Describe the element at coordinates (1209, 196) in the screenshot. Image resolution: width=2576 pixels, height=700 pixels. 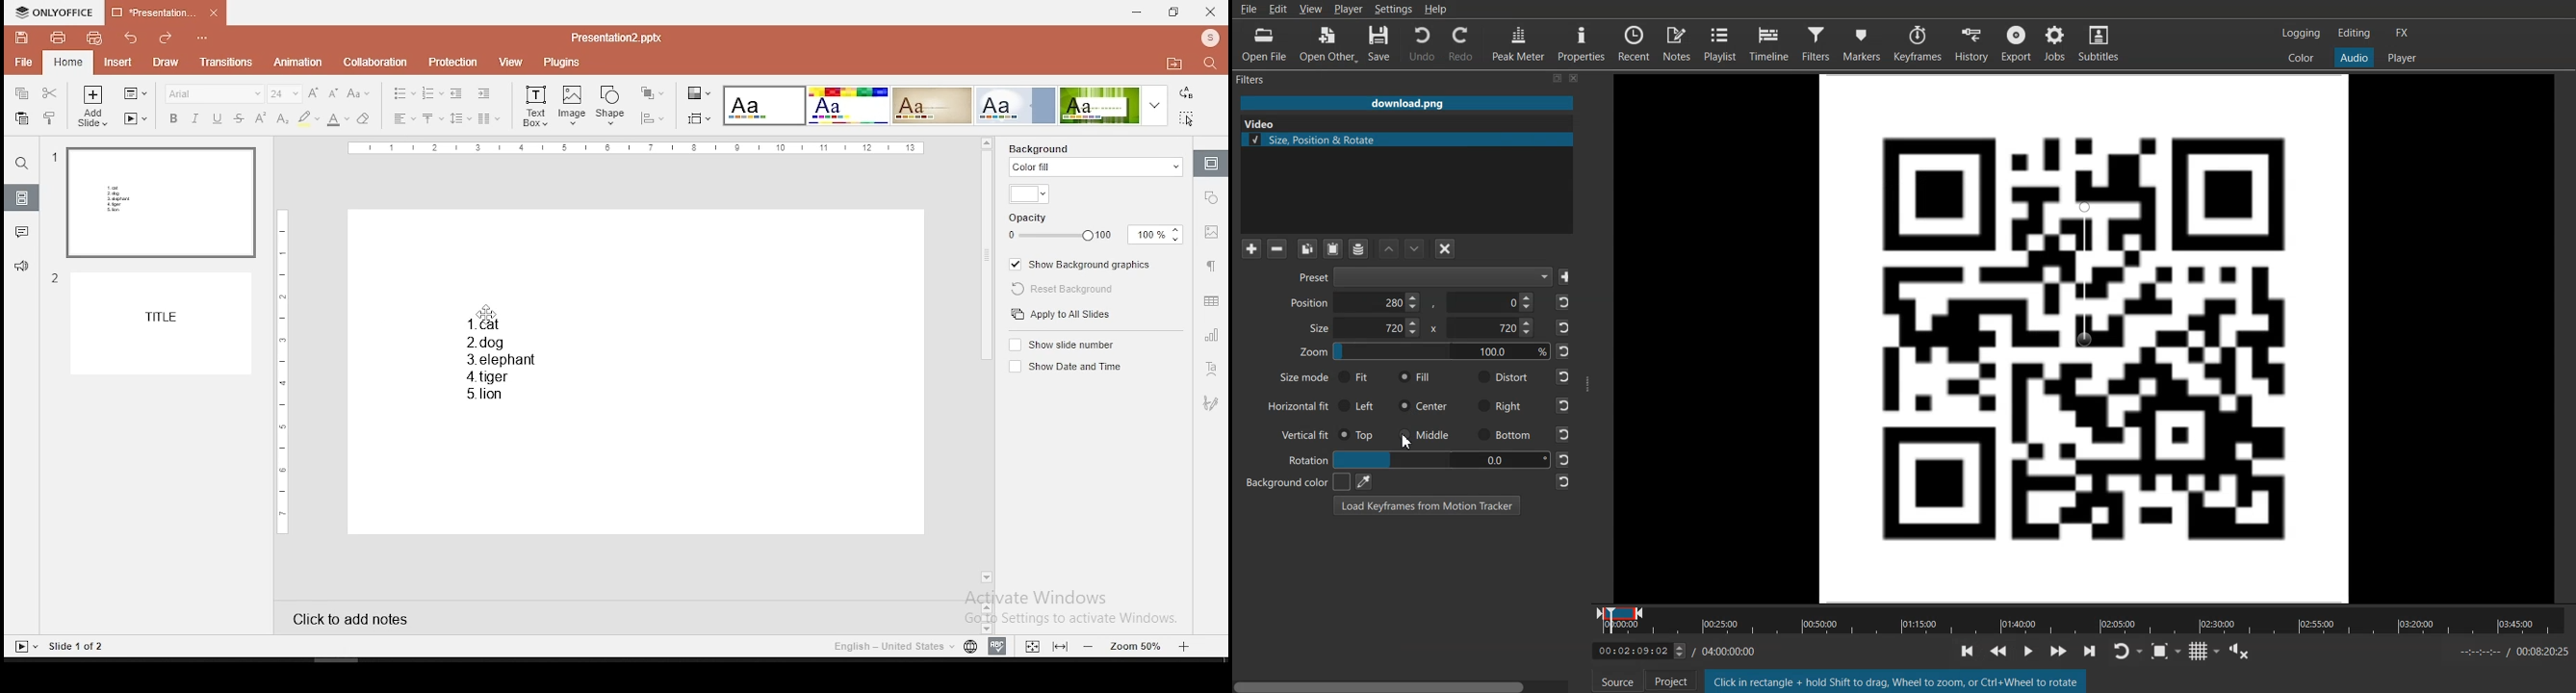
I see `shape settings` at that location.